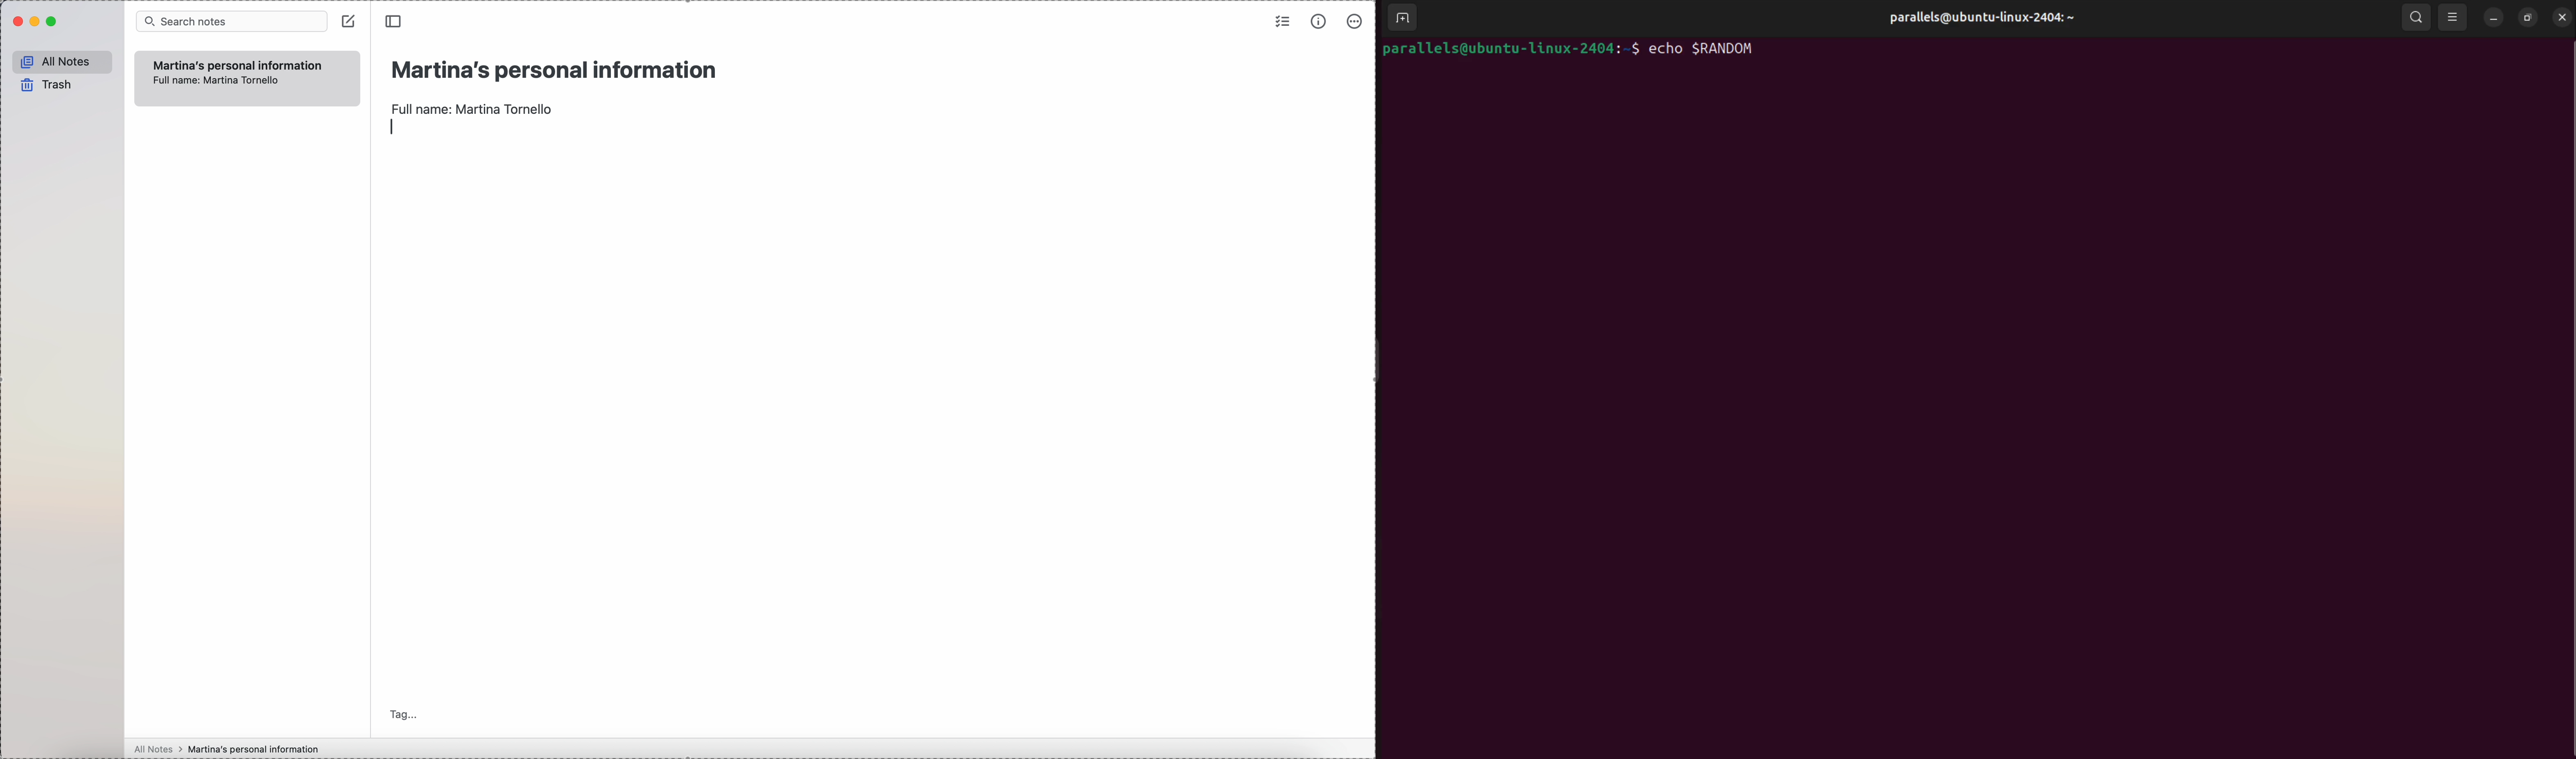  I want to click on create note, so click(350, 21).